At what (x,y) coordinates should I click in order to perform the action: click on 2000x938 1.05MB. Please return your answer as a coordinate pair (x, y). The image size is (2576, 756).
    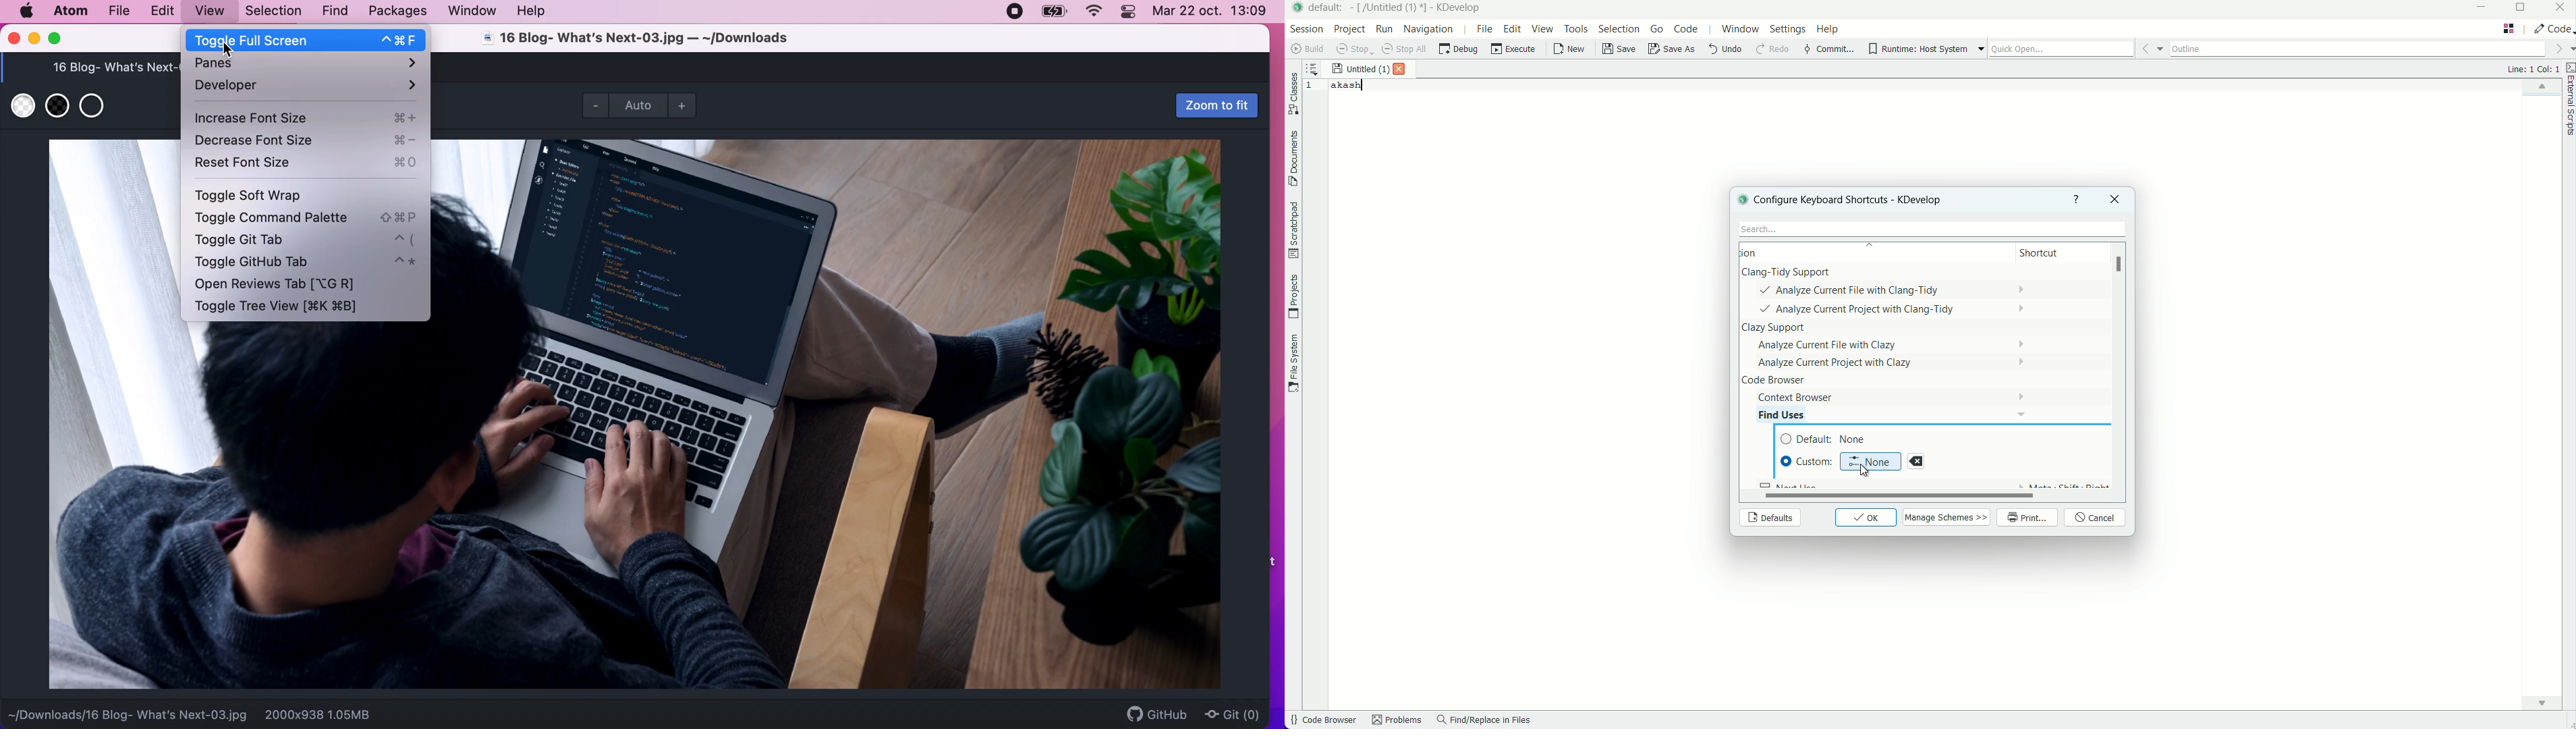
    Looking at the image, I should click on (318, 714).